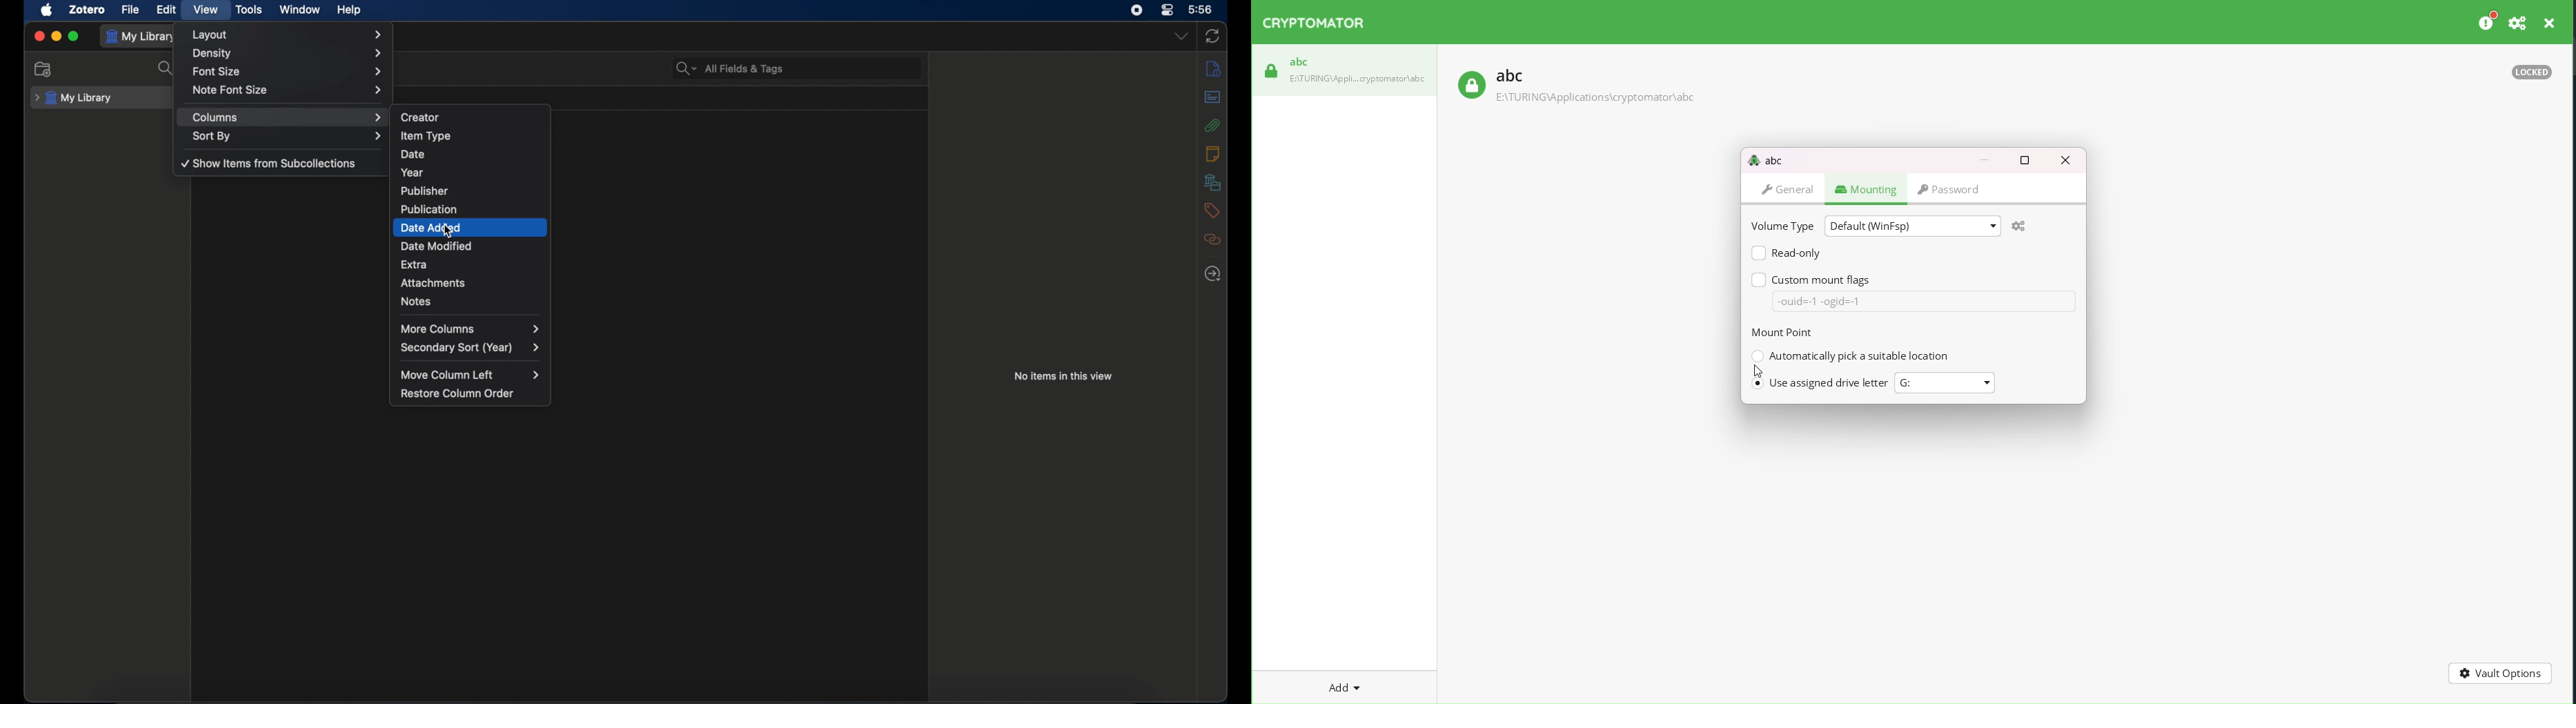 Image resolution: width=2576 pixels, height=728 pixels. What do you see at coordinates (469, 153) in the screenshot?
I see `date` at bounding box center [469, 153].